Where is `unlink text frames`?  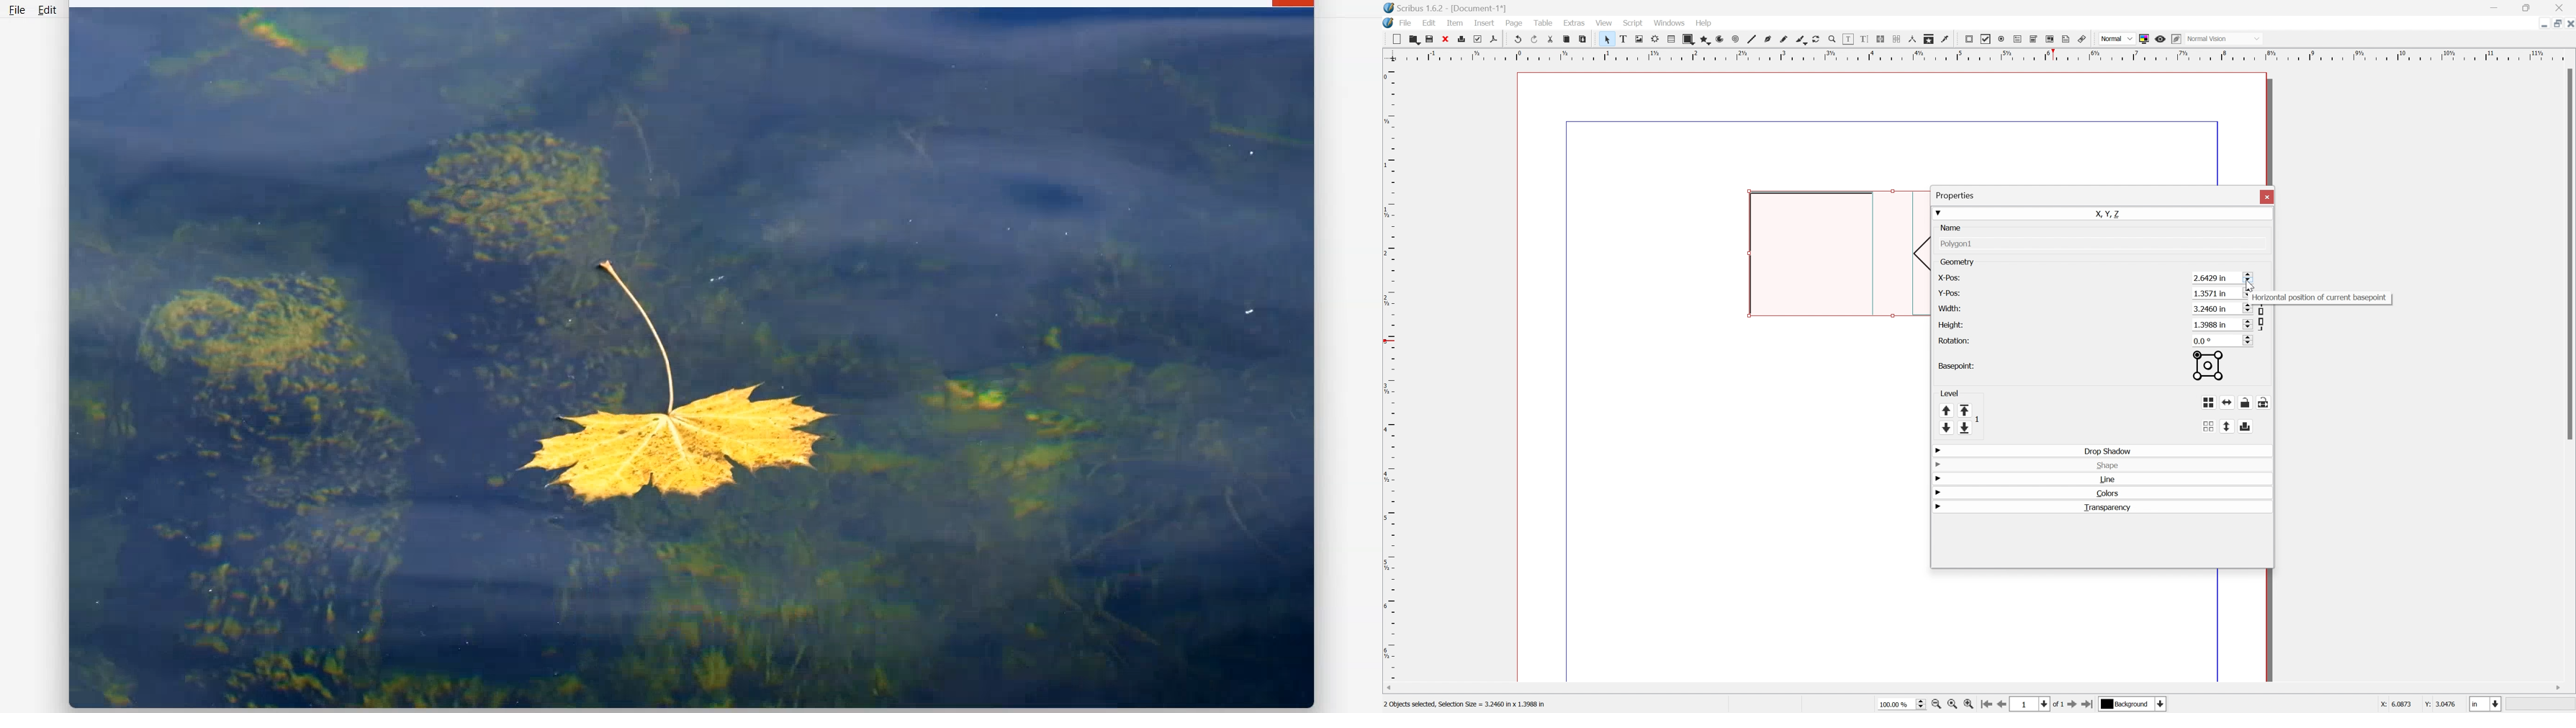
unlink text frames is located at coordinates (1895, 39).